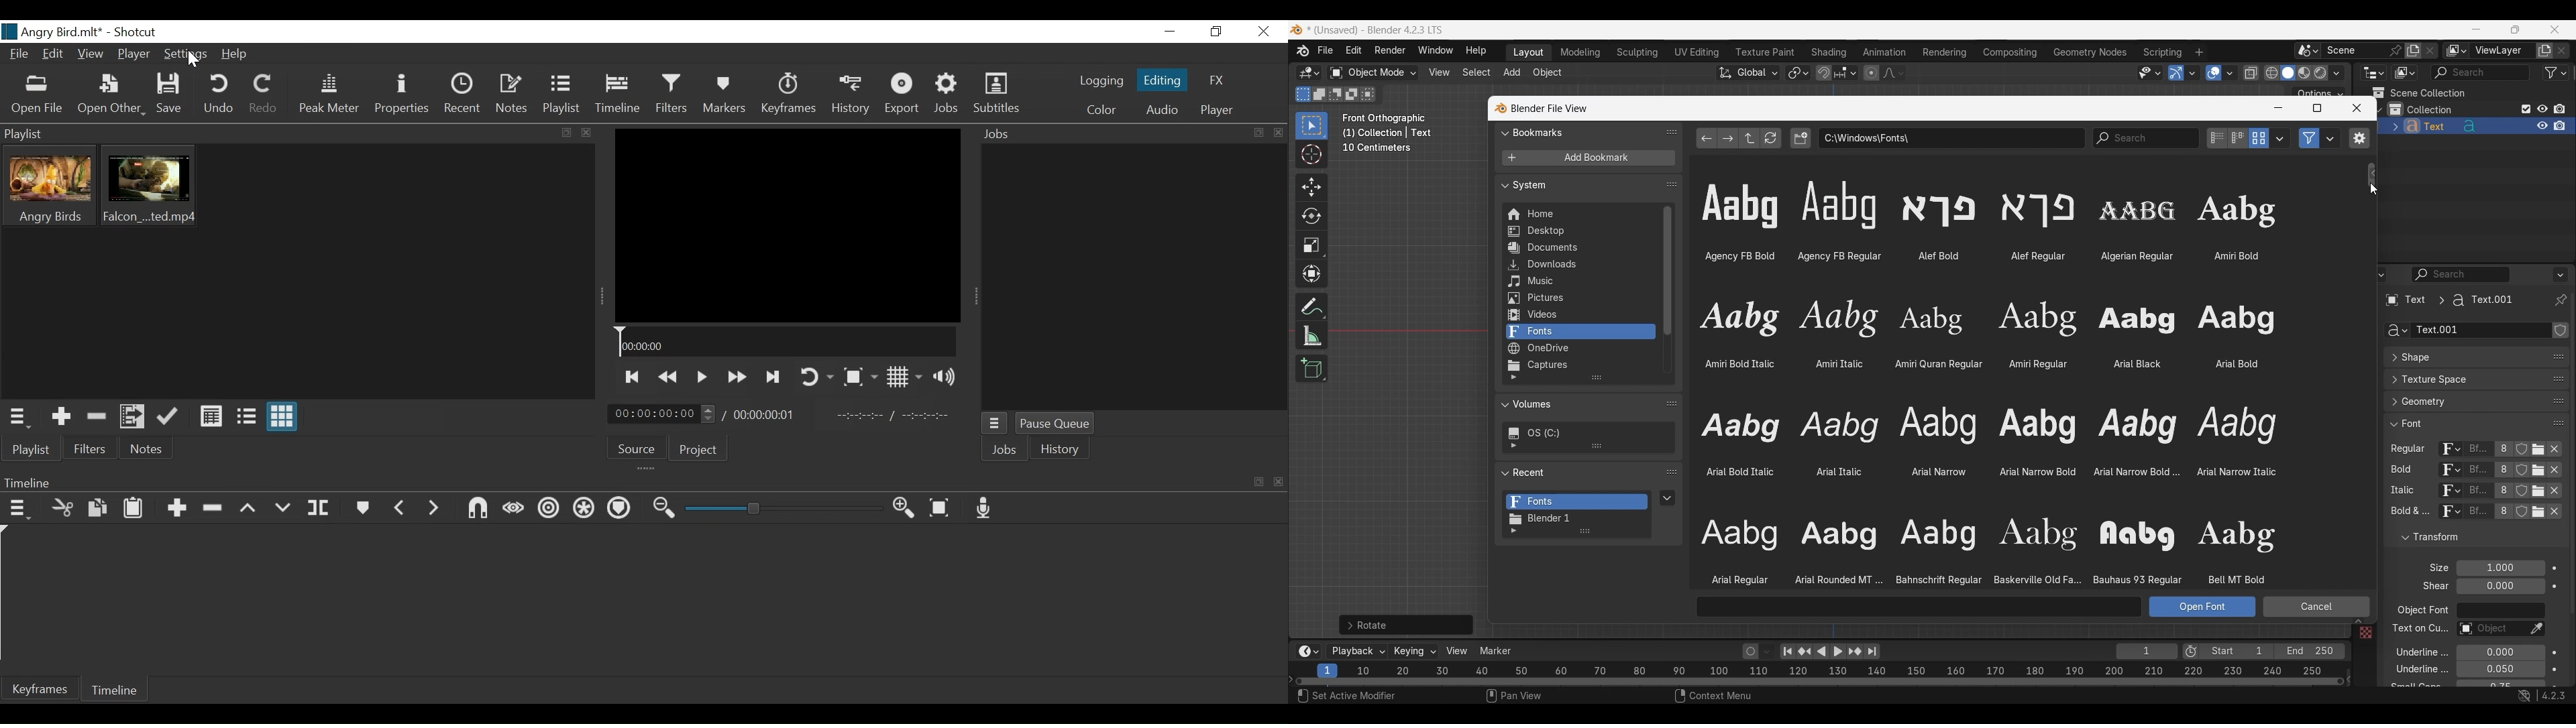 This screenshot has width=2576, height=728. I want to click on Layout workspace, current selection, so click(1528, 53).